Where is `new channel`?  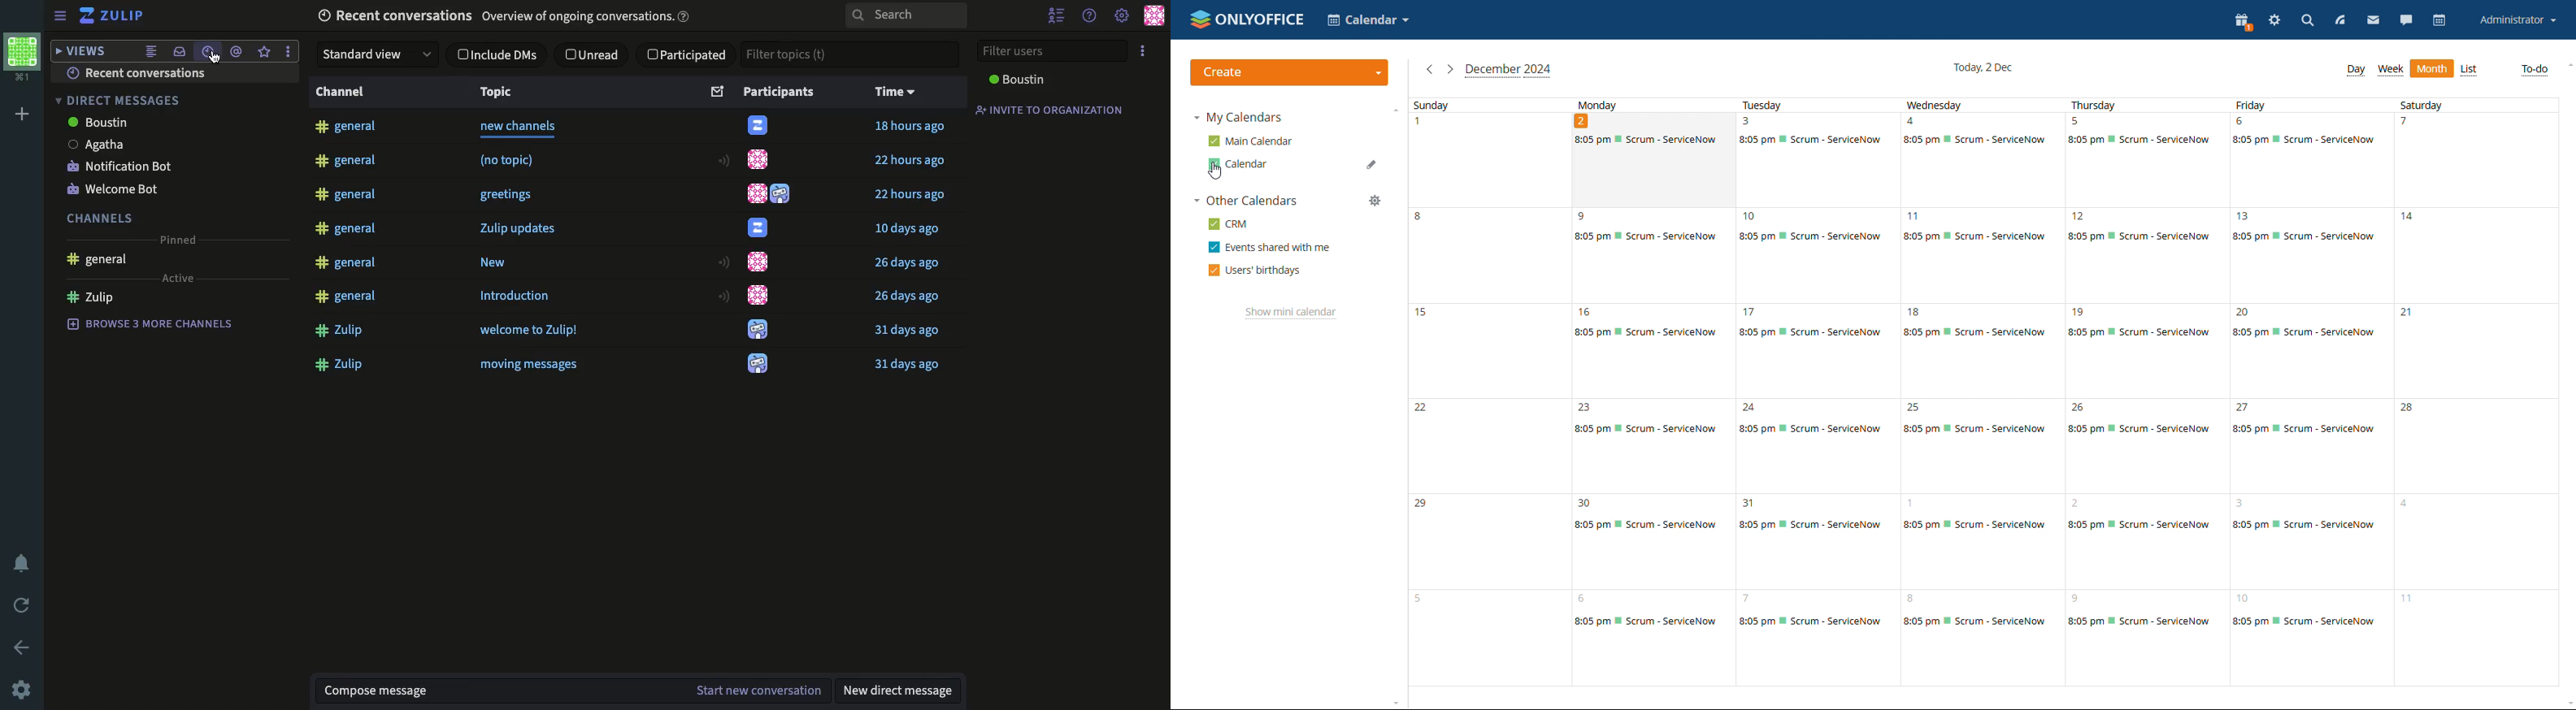
new channel is located at coordinates (519, 128).